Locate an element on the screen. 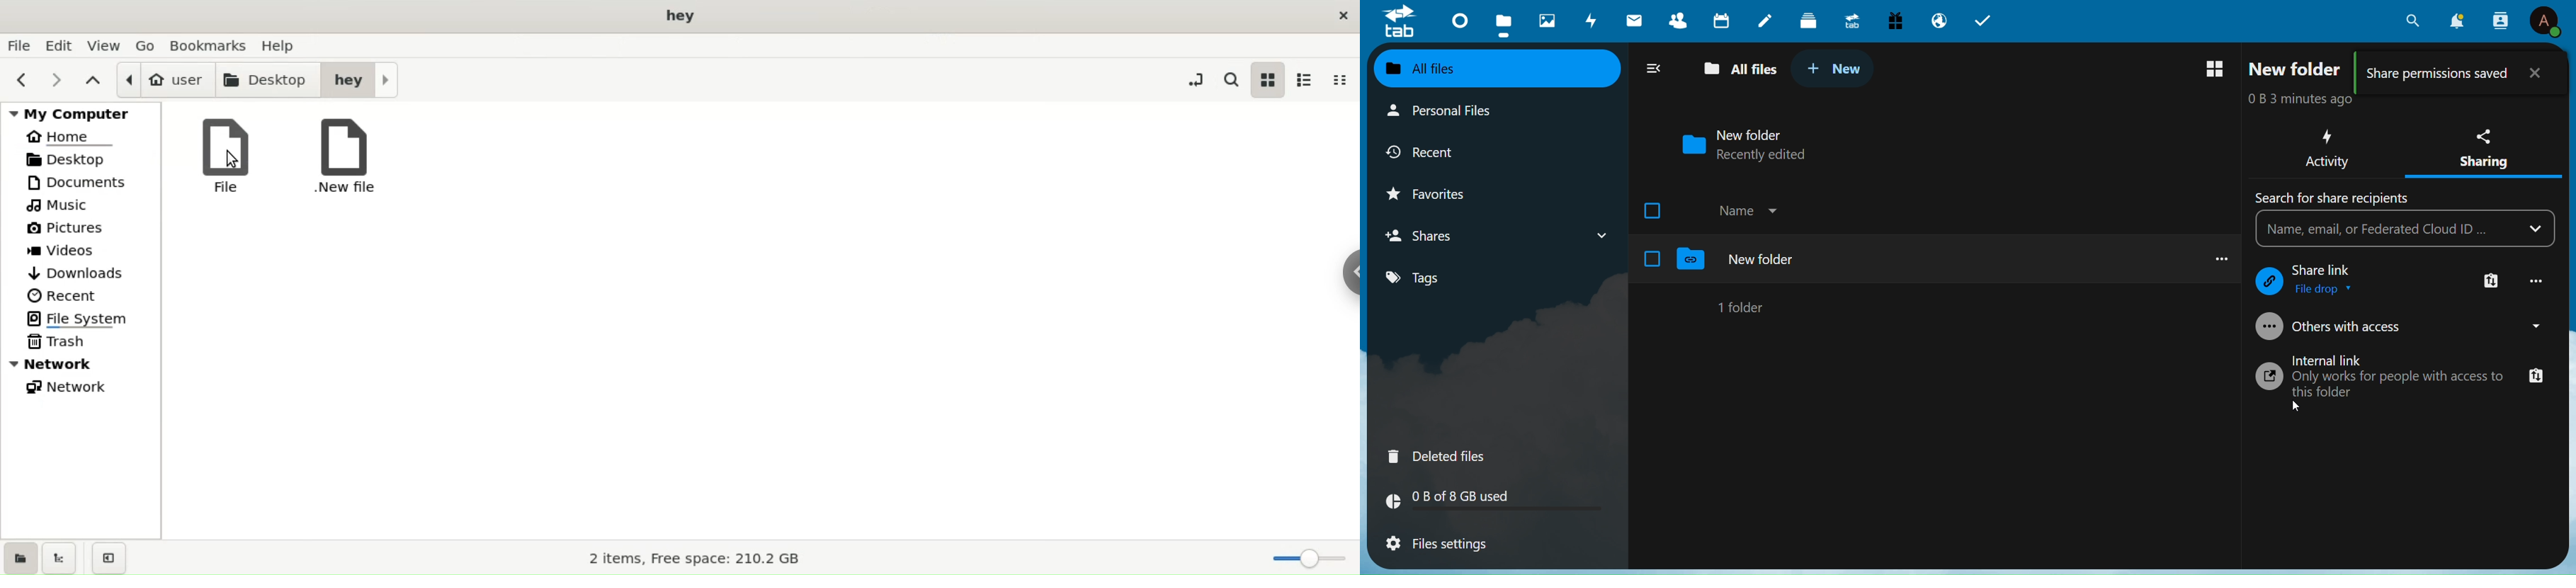 The width and height of the screenshot is (2576, 588). file system is located at coordinates (81, 317).